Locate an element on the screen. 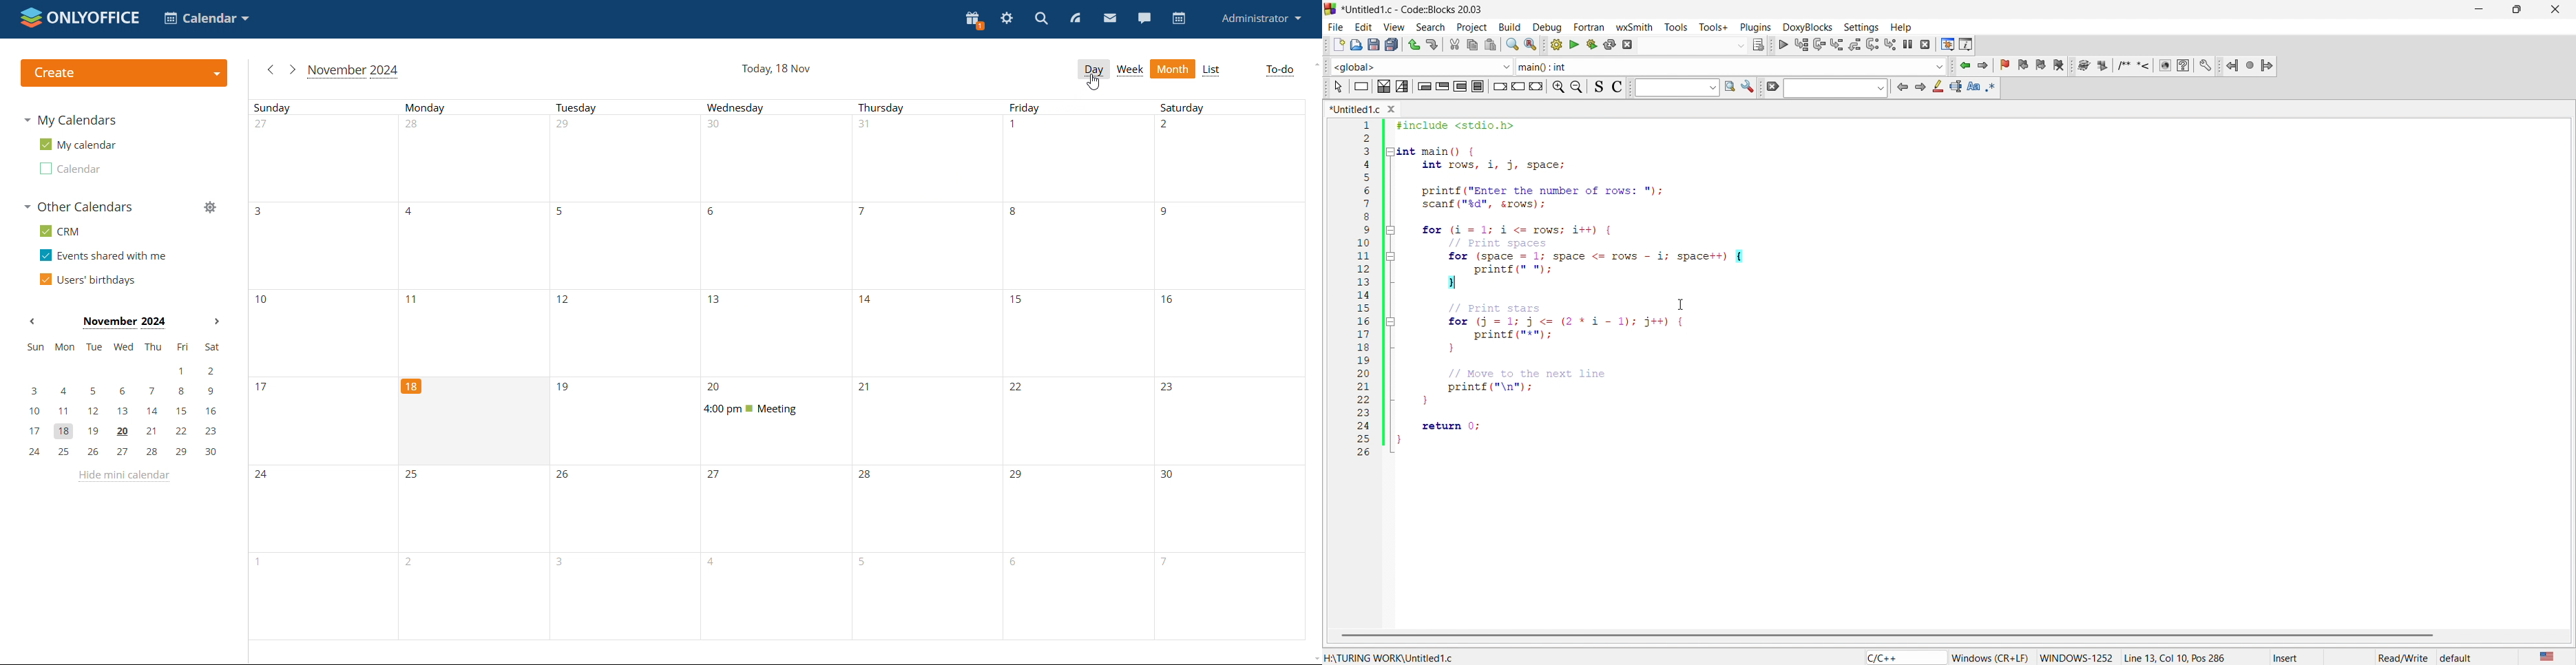 The image size is (2576, 672). run doxy wizard is located at coordinates (2083, 65).